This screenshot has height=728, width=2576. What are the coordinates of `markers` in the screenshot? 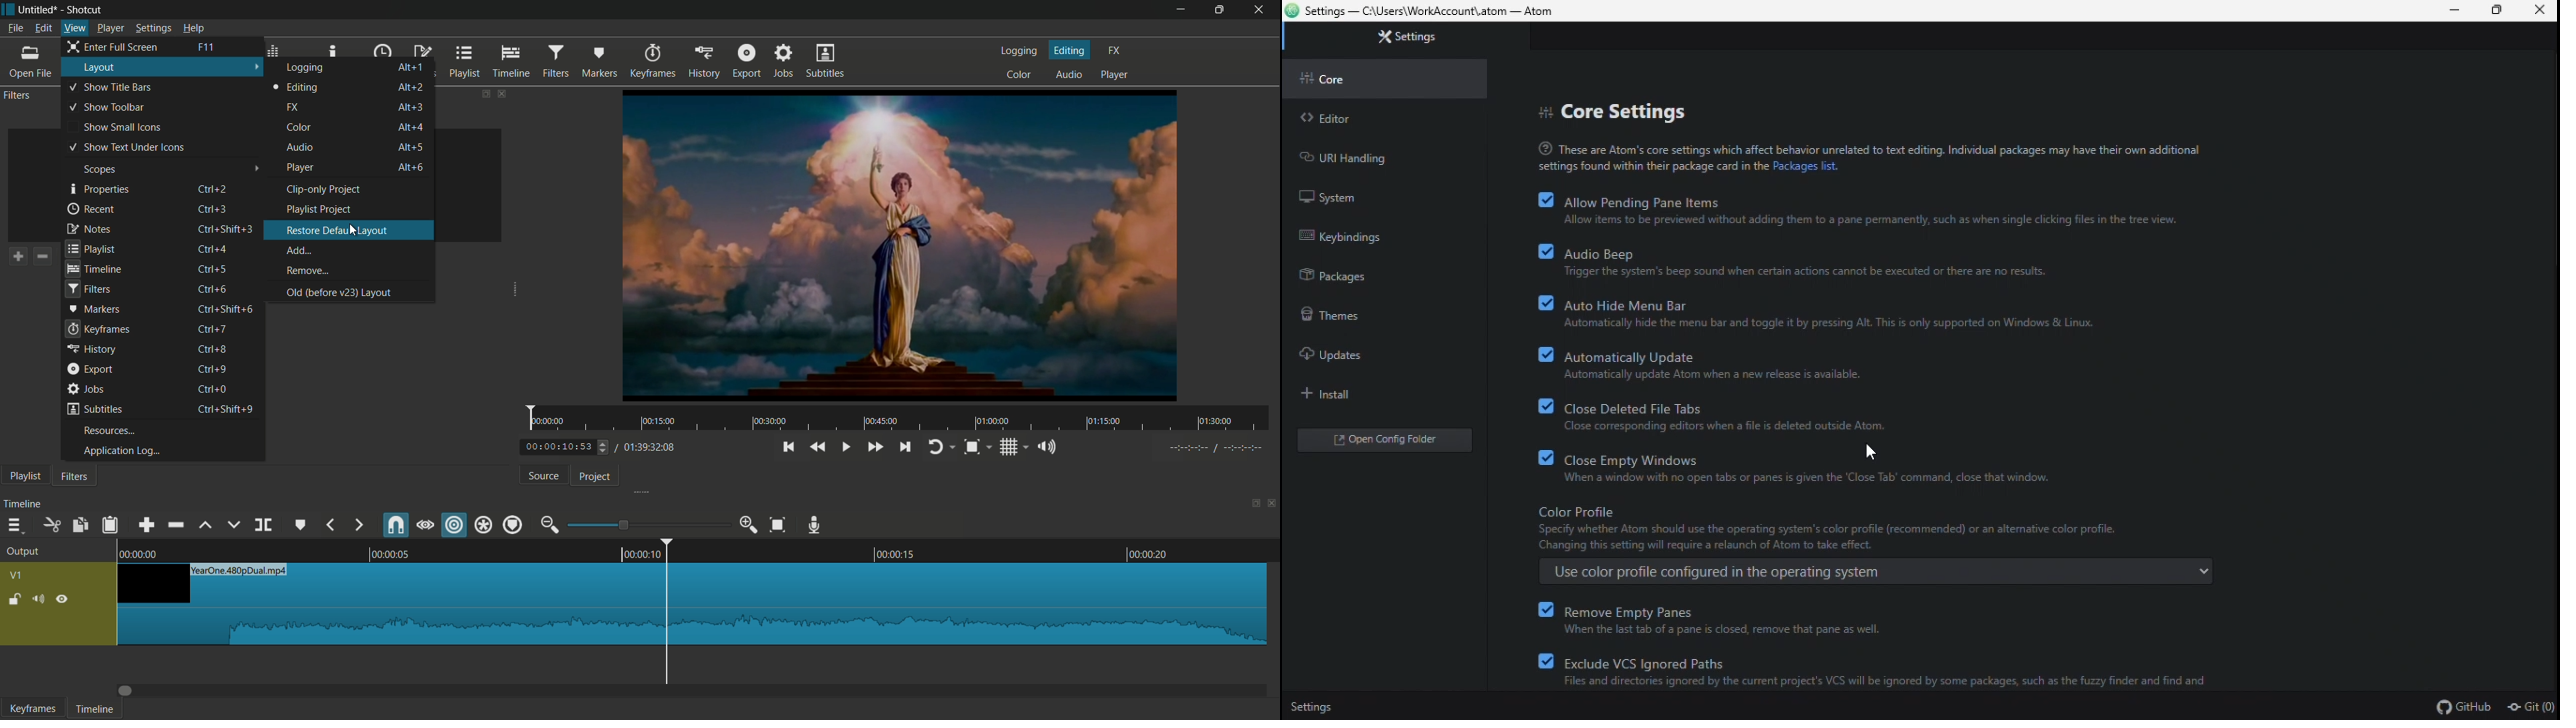 It's located at (597, 61).